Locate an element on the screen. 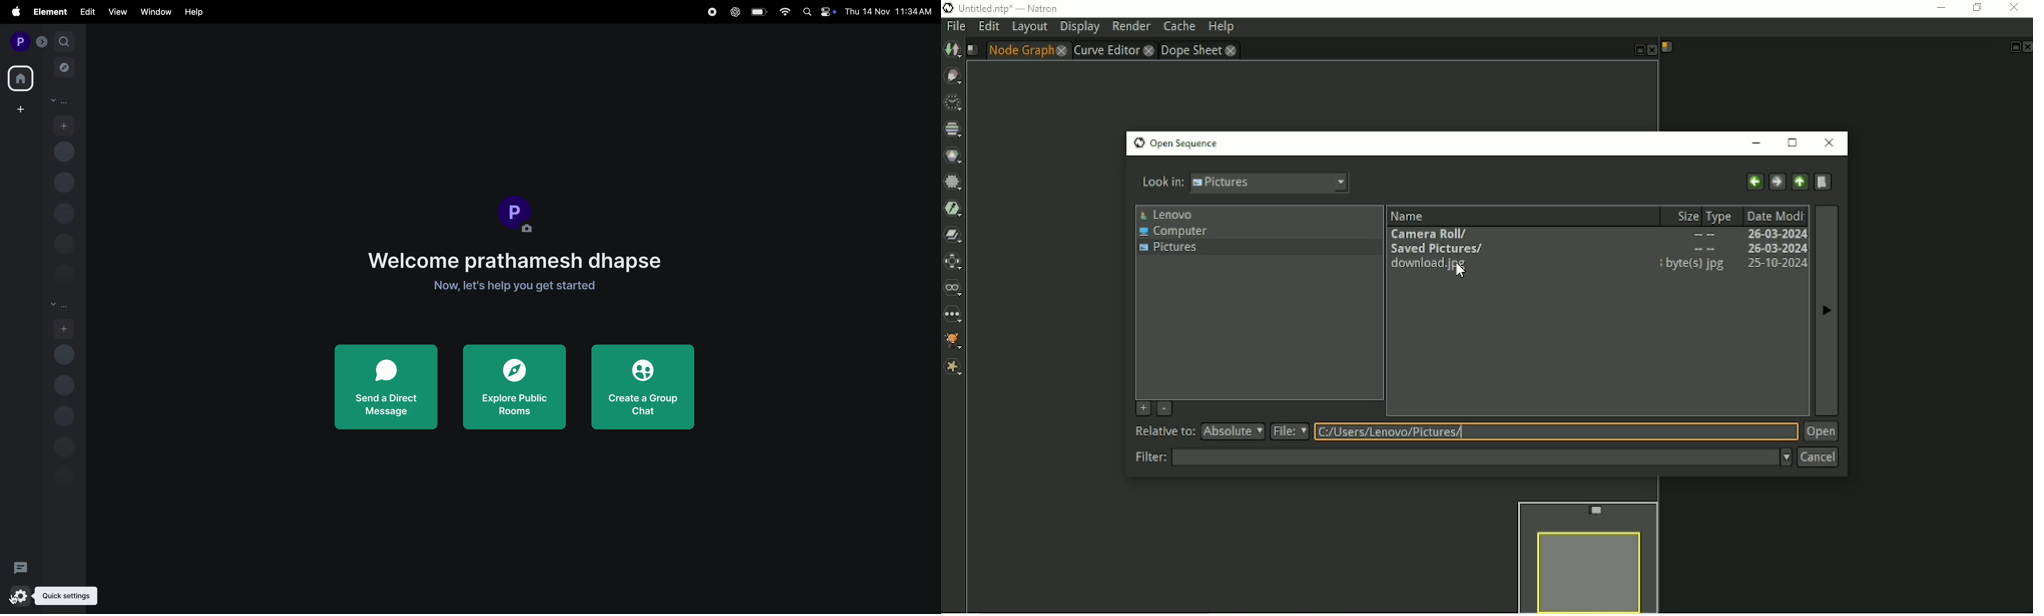  battery is located at coordinates (758, 12).